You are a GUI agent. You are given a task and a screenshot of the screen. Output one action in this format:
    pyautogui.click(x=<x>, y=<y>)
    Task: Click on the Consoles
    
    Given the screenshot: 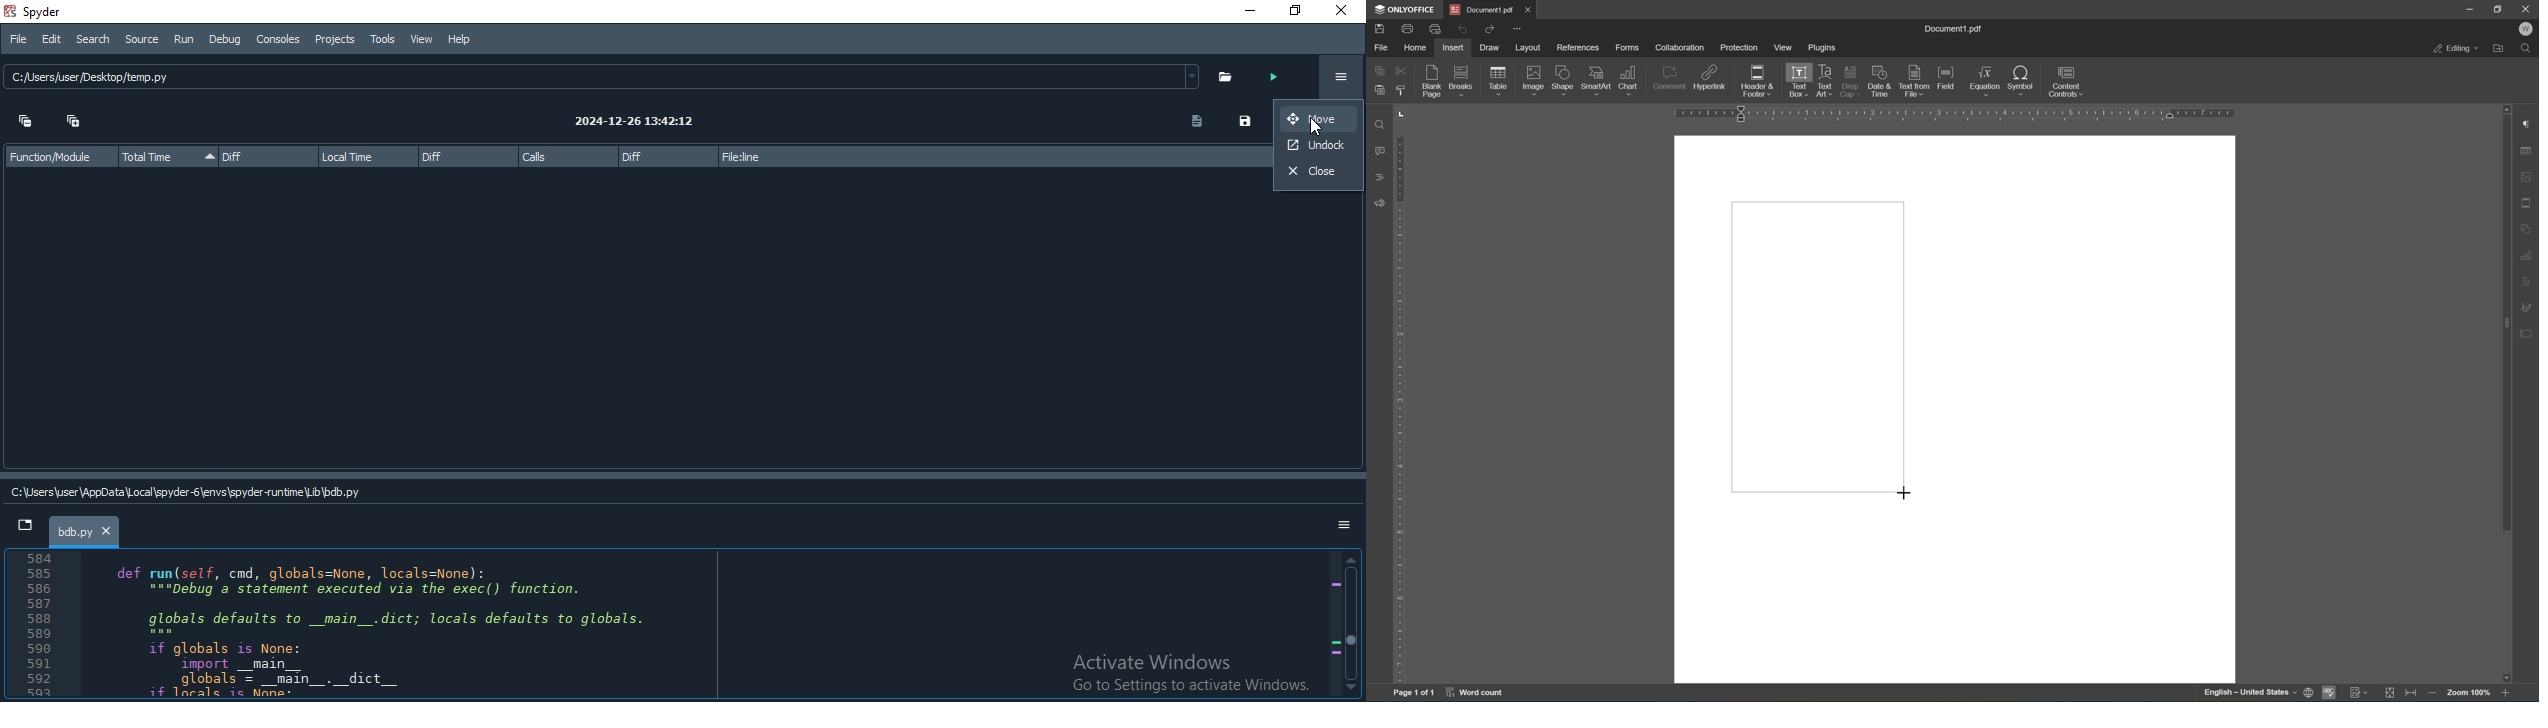 What is the action you would take?
    pyautogui.click(x=277, y=39)
    